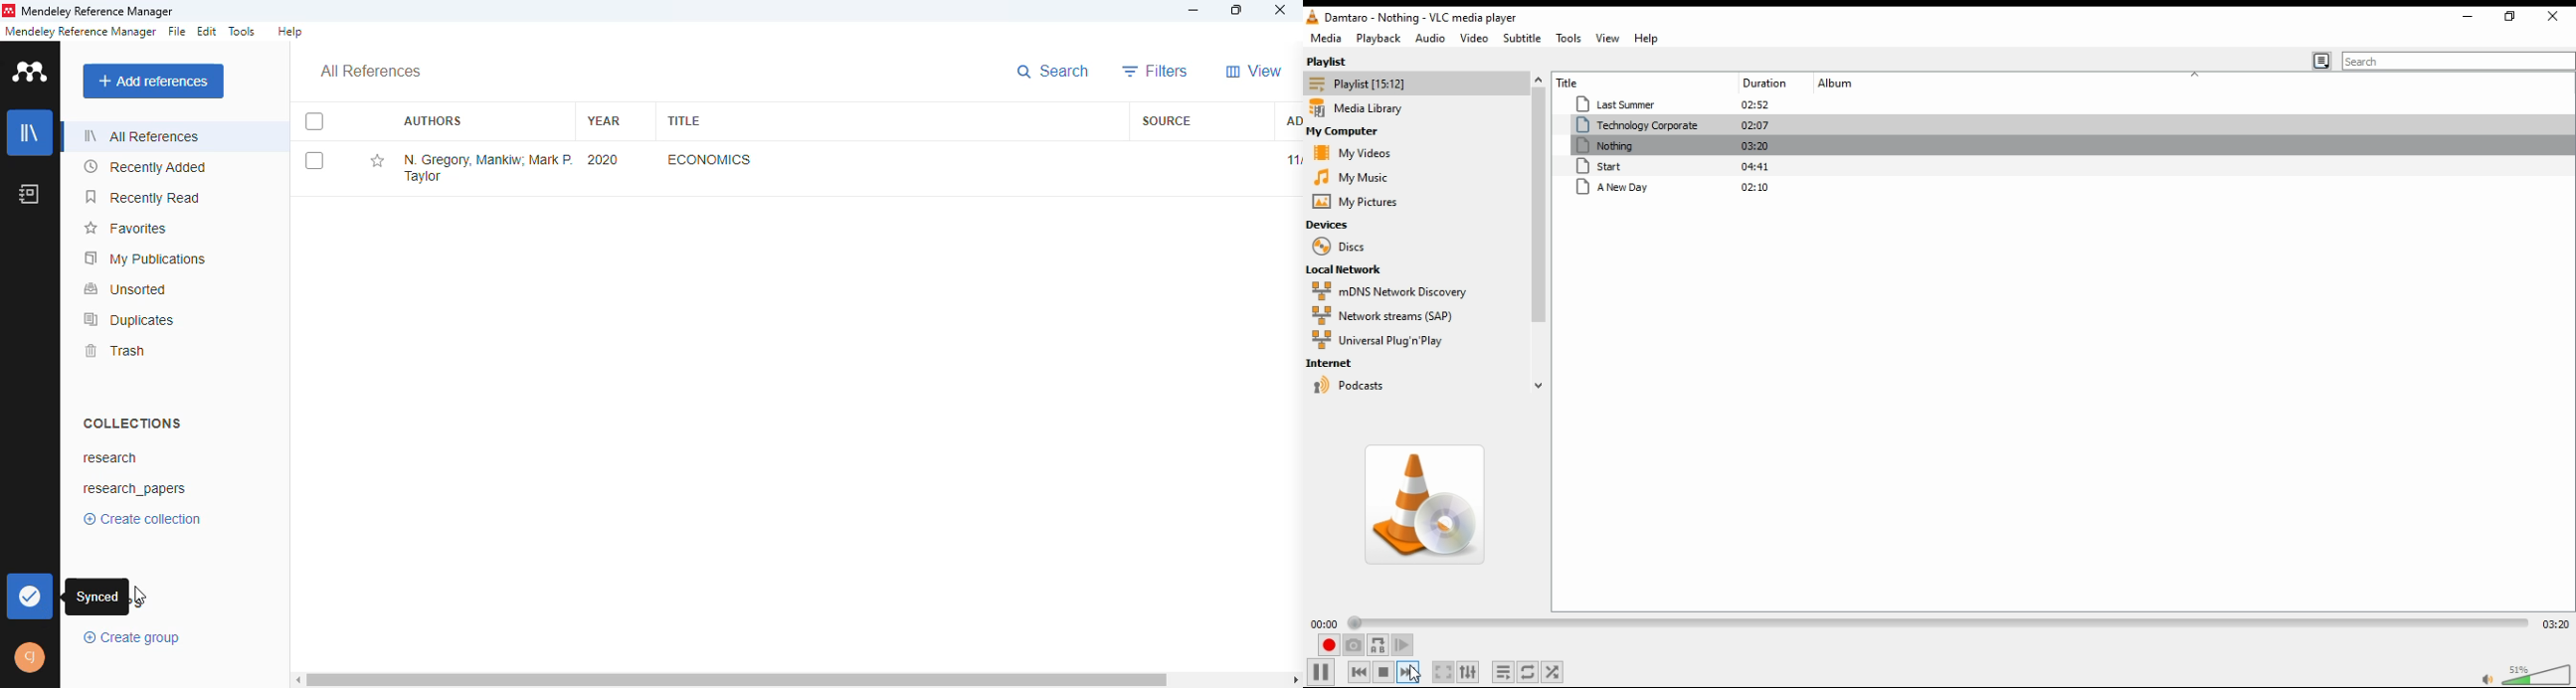 The width and height of the screenshot is (2576, 700). I want to click on add references, so click(153, 81).